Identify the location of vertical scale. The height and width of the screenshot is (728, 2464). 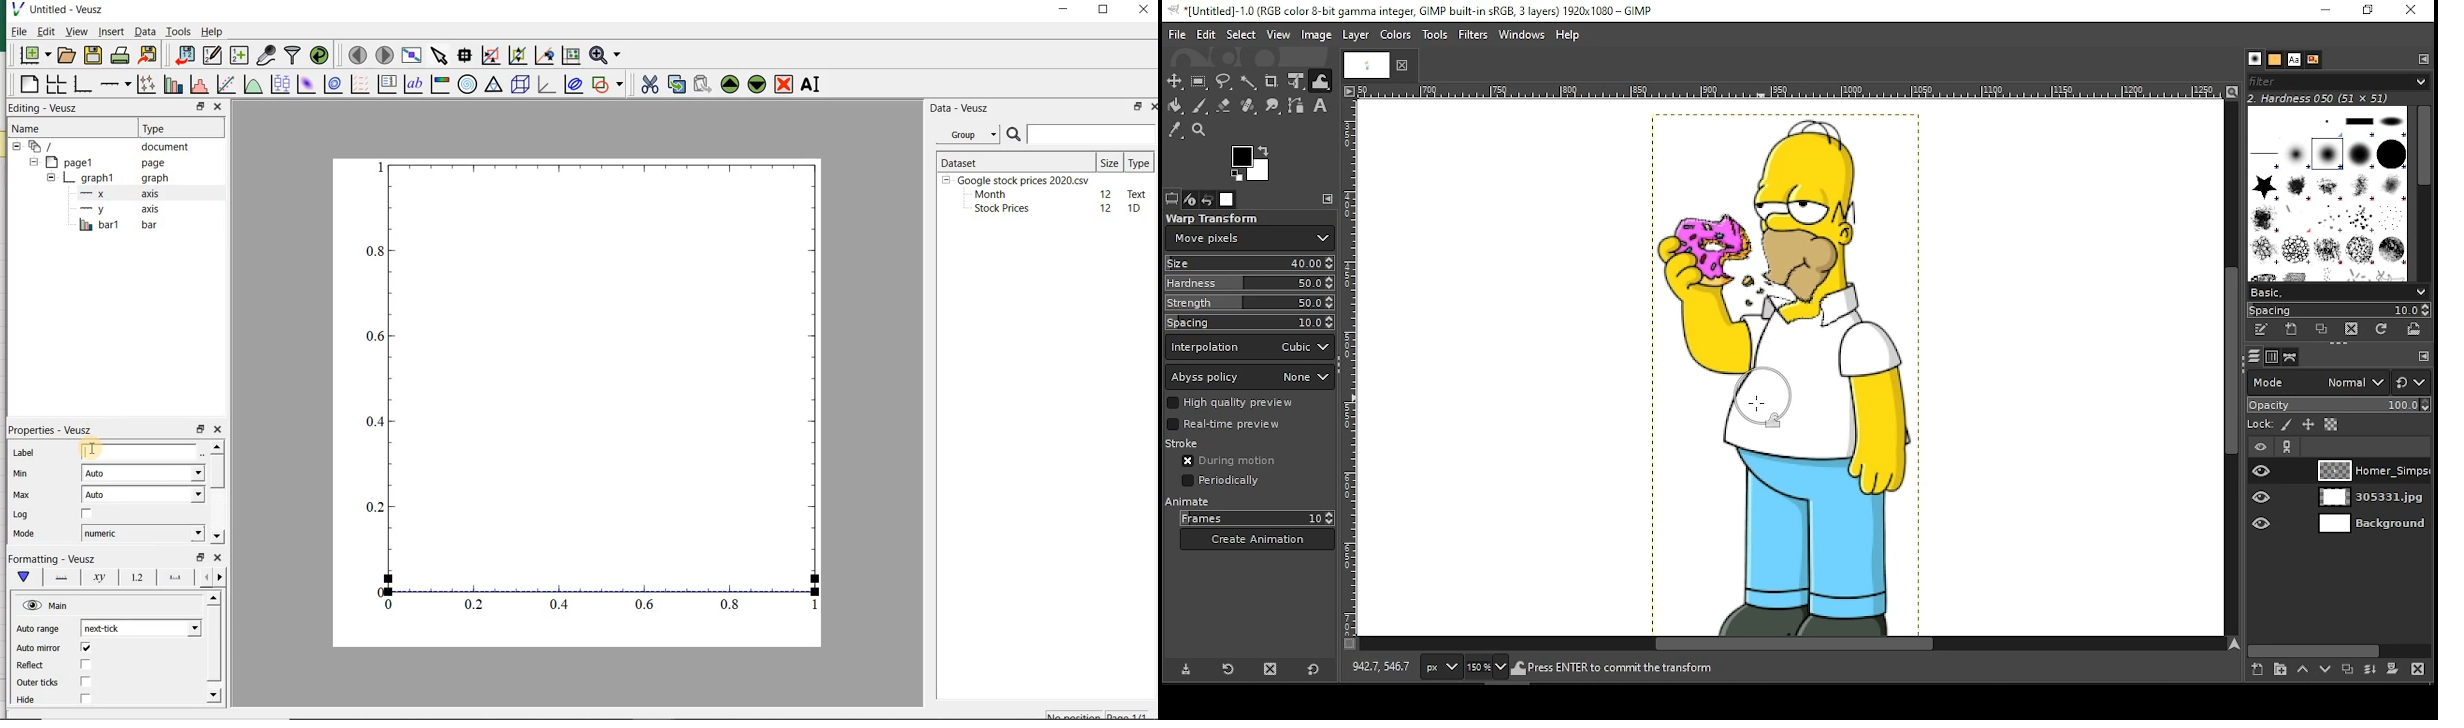
(1797, 90).